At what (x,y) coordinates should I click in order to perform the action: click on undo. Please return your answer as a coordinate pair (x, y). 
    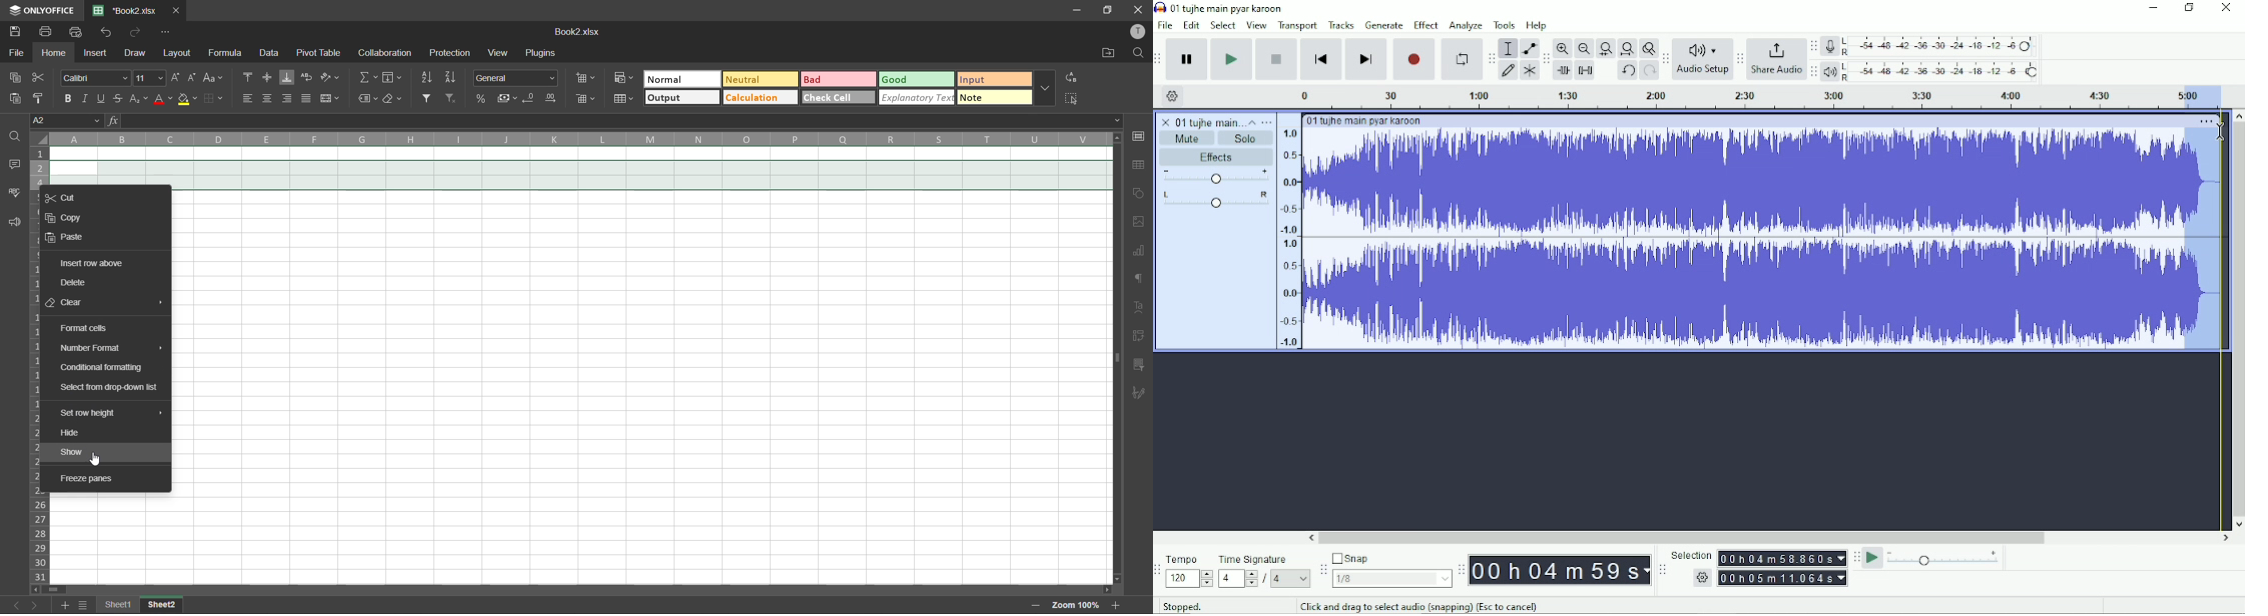
    Looking at the image, I should click on (106, 32).